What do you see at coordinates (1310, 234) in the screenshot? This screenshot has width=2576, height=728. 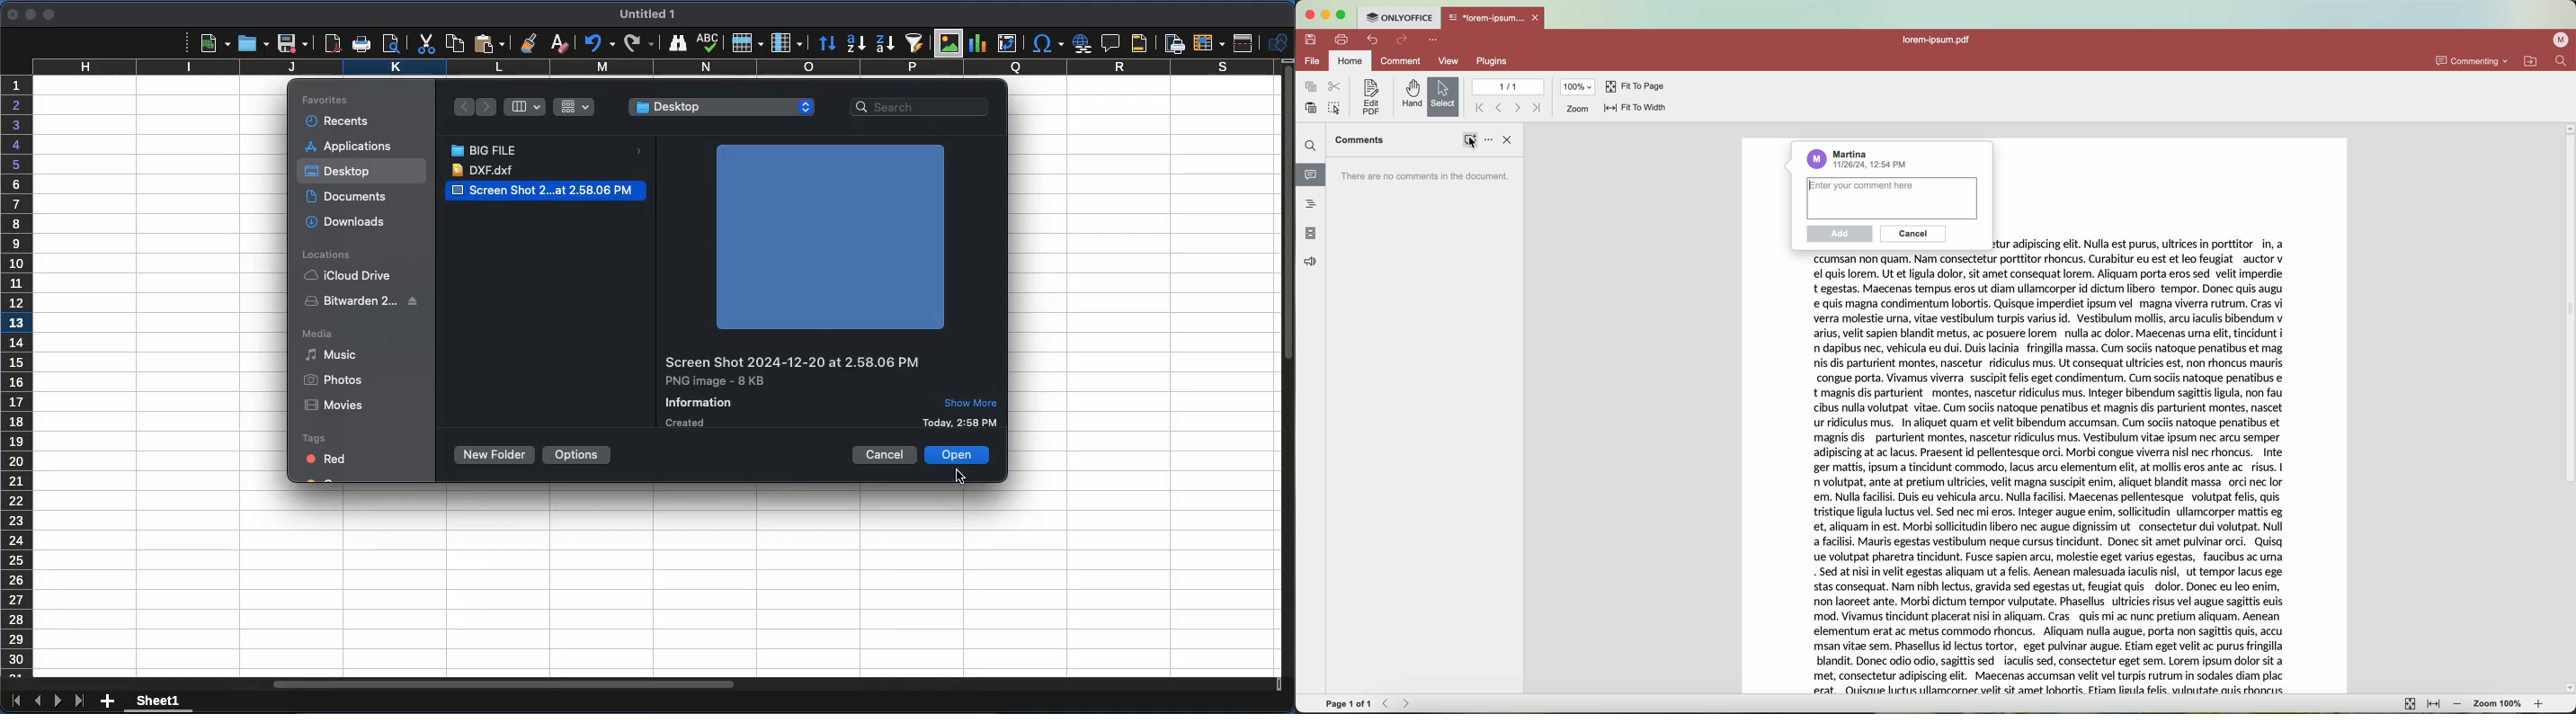 I see `page thumbnails` at bounding box center [1310, 234].